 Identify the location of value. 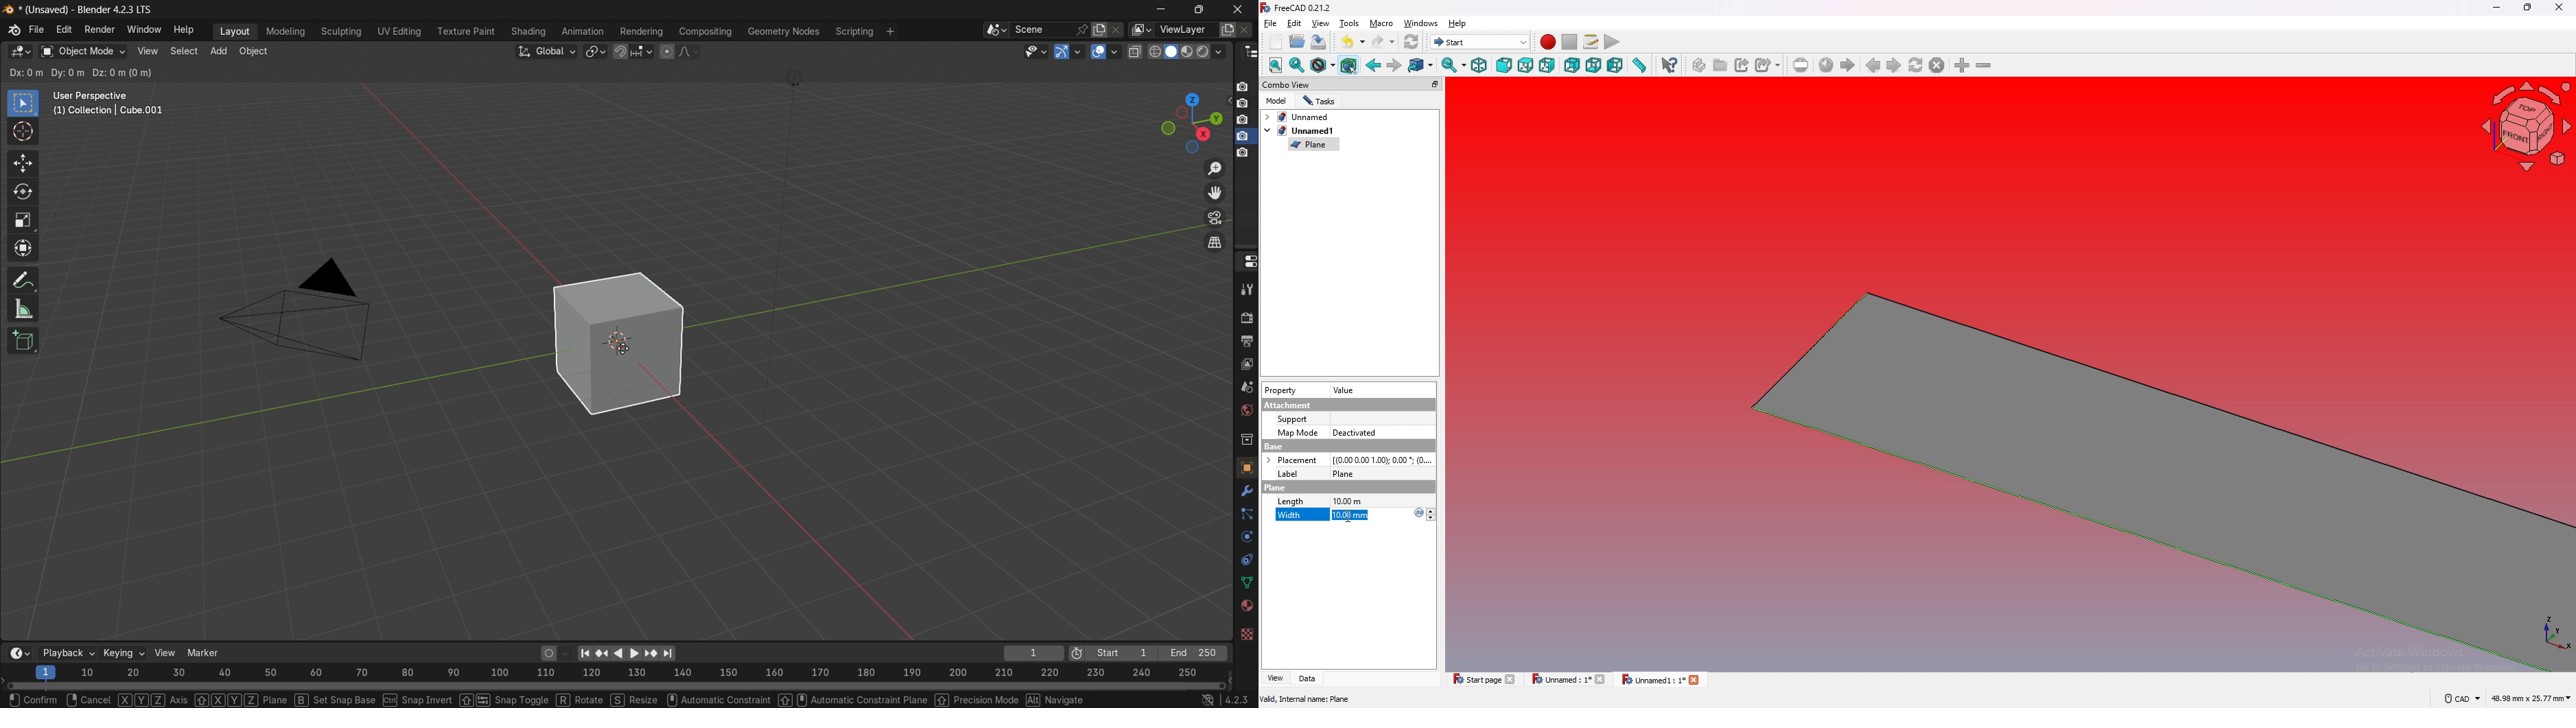
(1346, 391).